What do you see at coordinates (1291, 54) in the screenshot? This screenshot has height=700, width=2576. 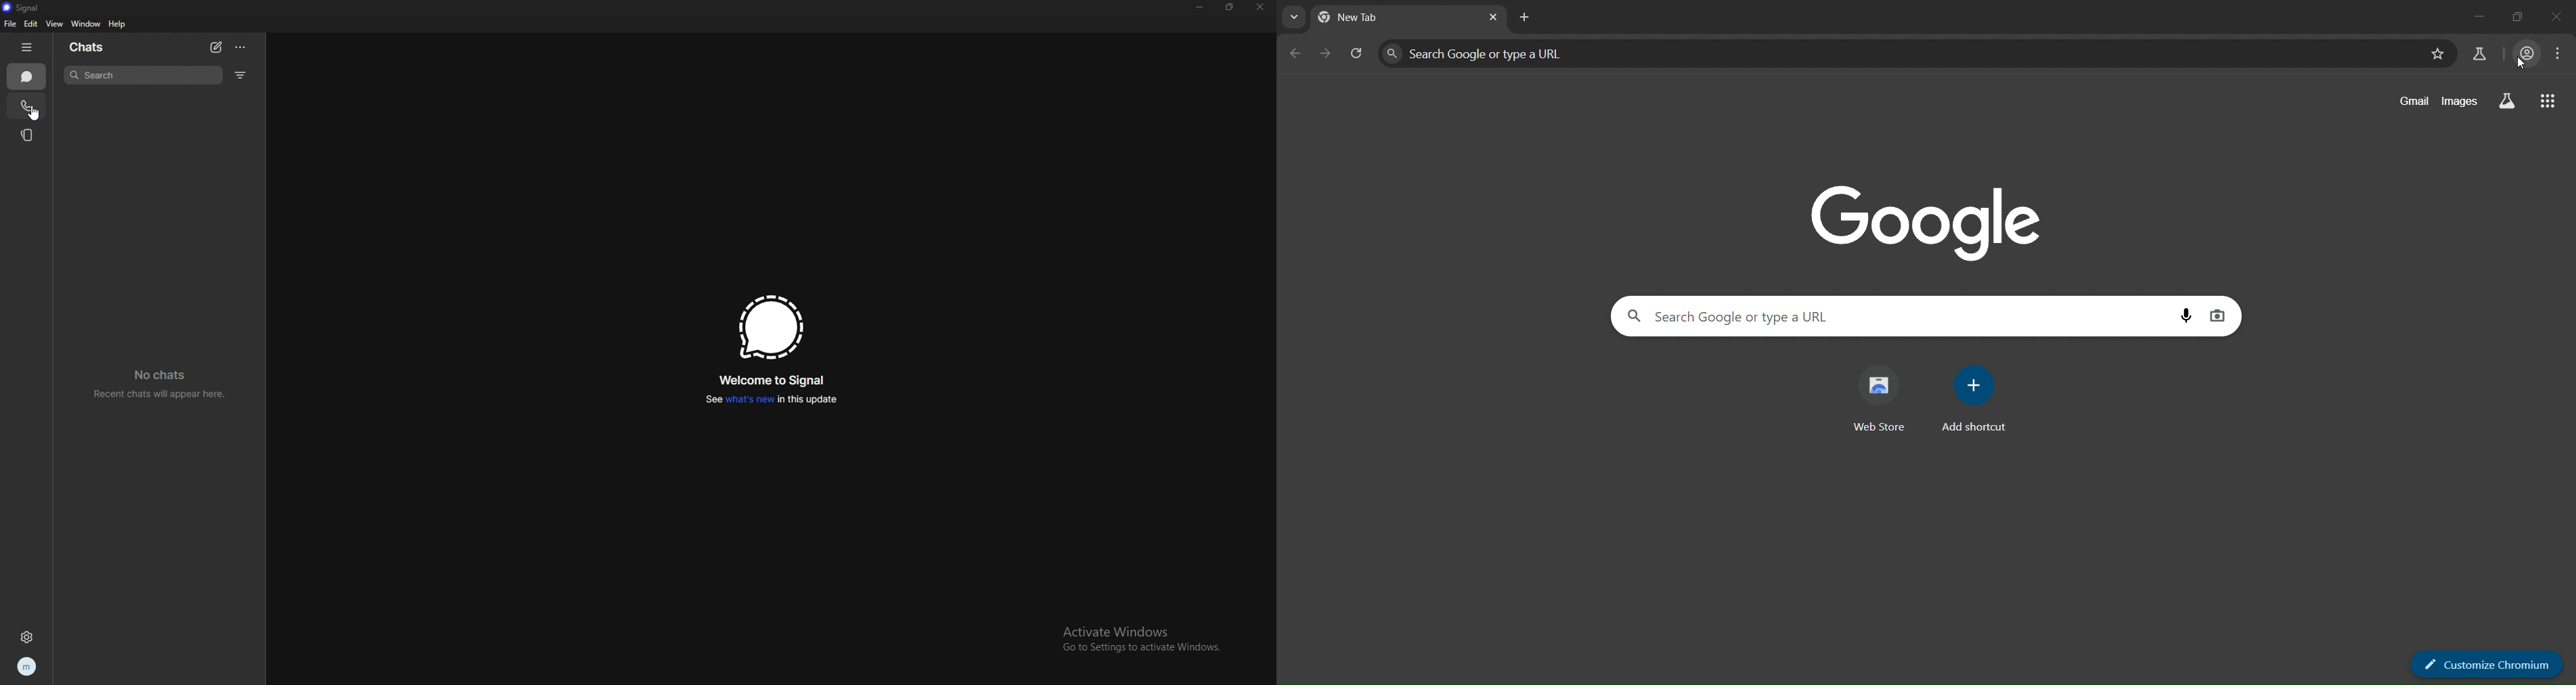 I see `go back one page` at bounding box center [1291, 54].